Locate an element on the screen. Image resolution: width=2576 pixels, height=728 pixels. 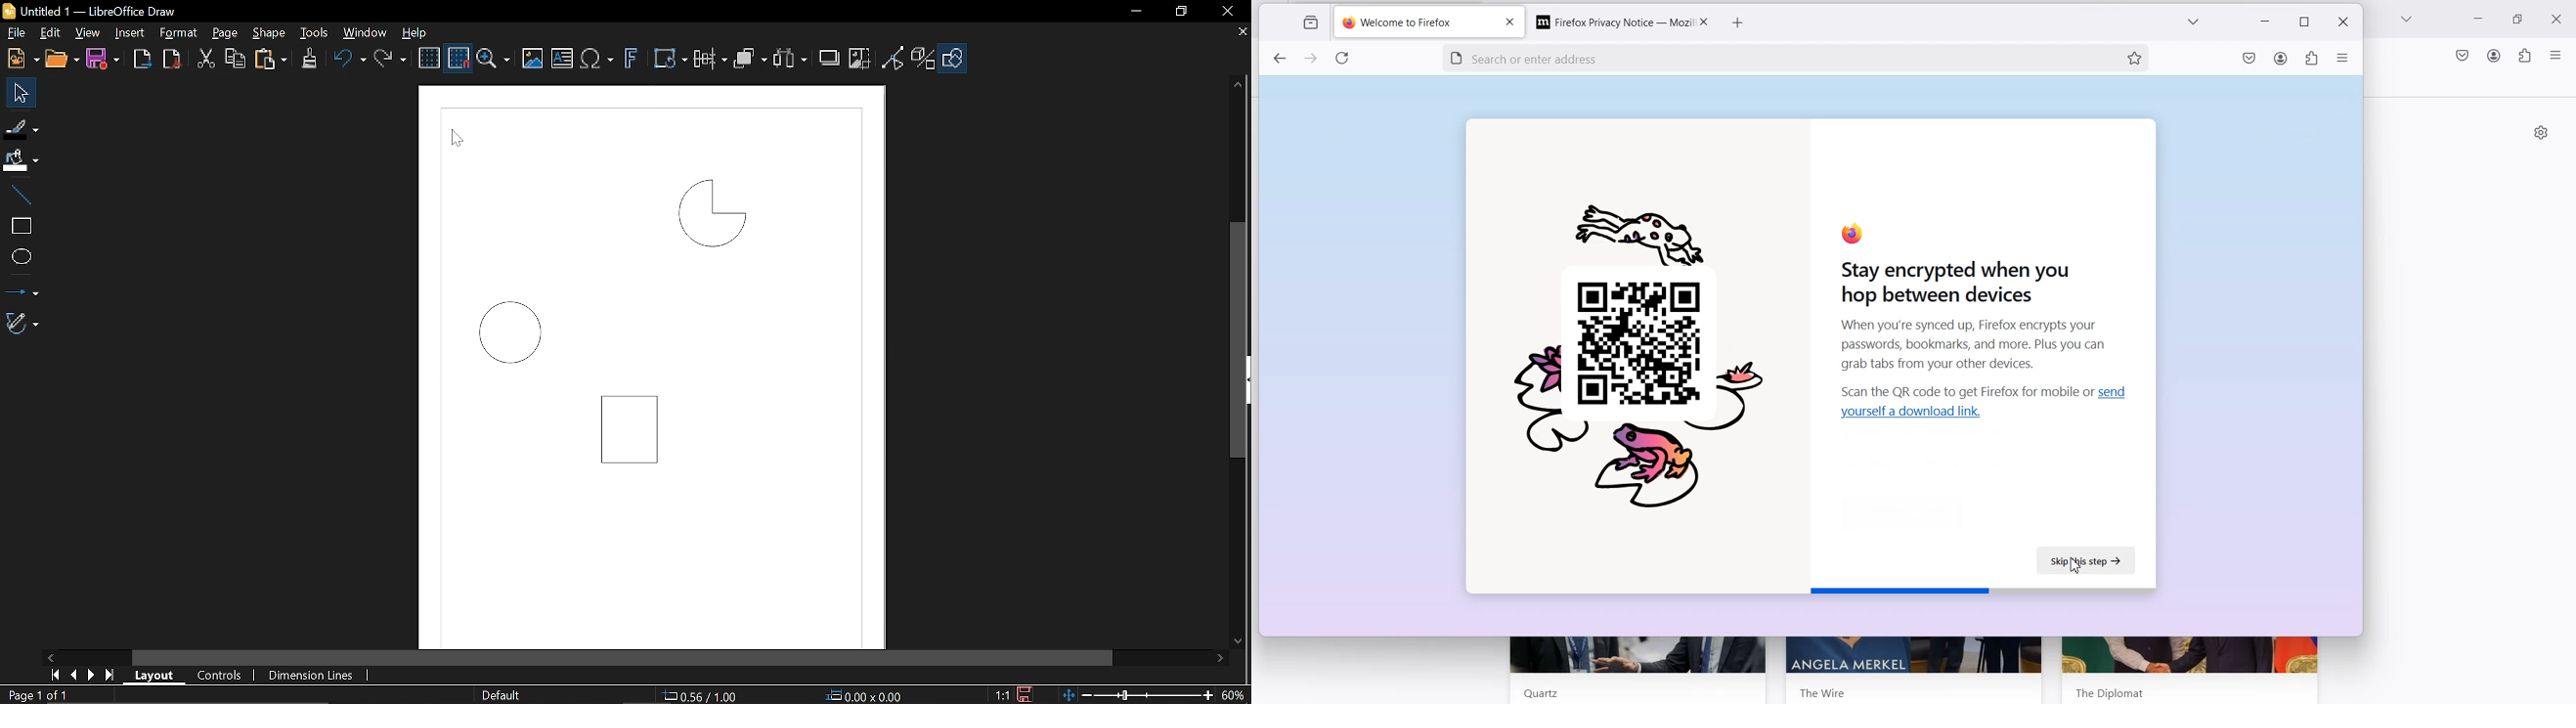
page is located at coordinates (36, 694).